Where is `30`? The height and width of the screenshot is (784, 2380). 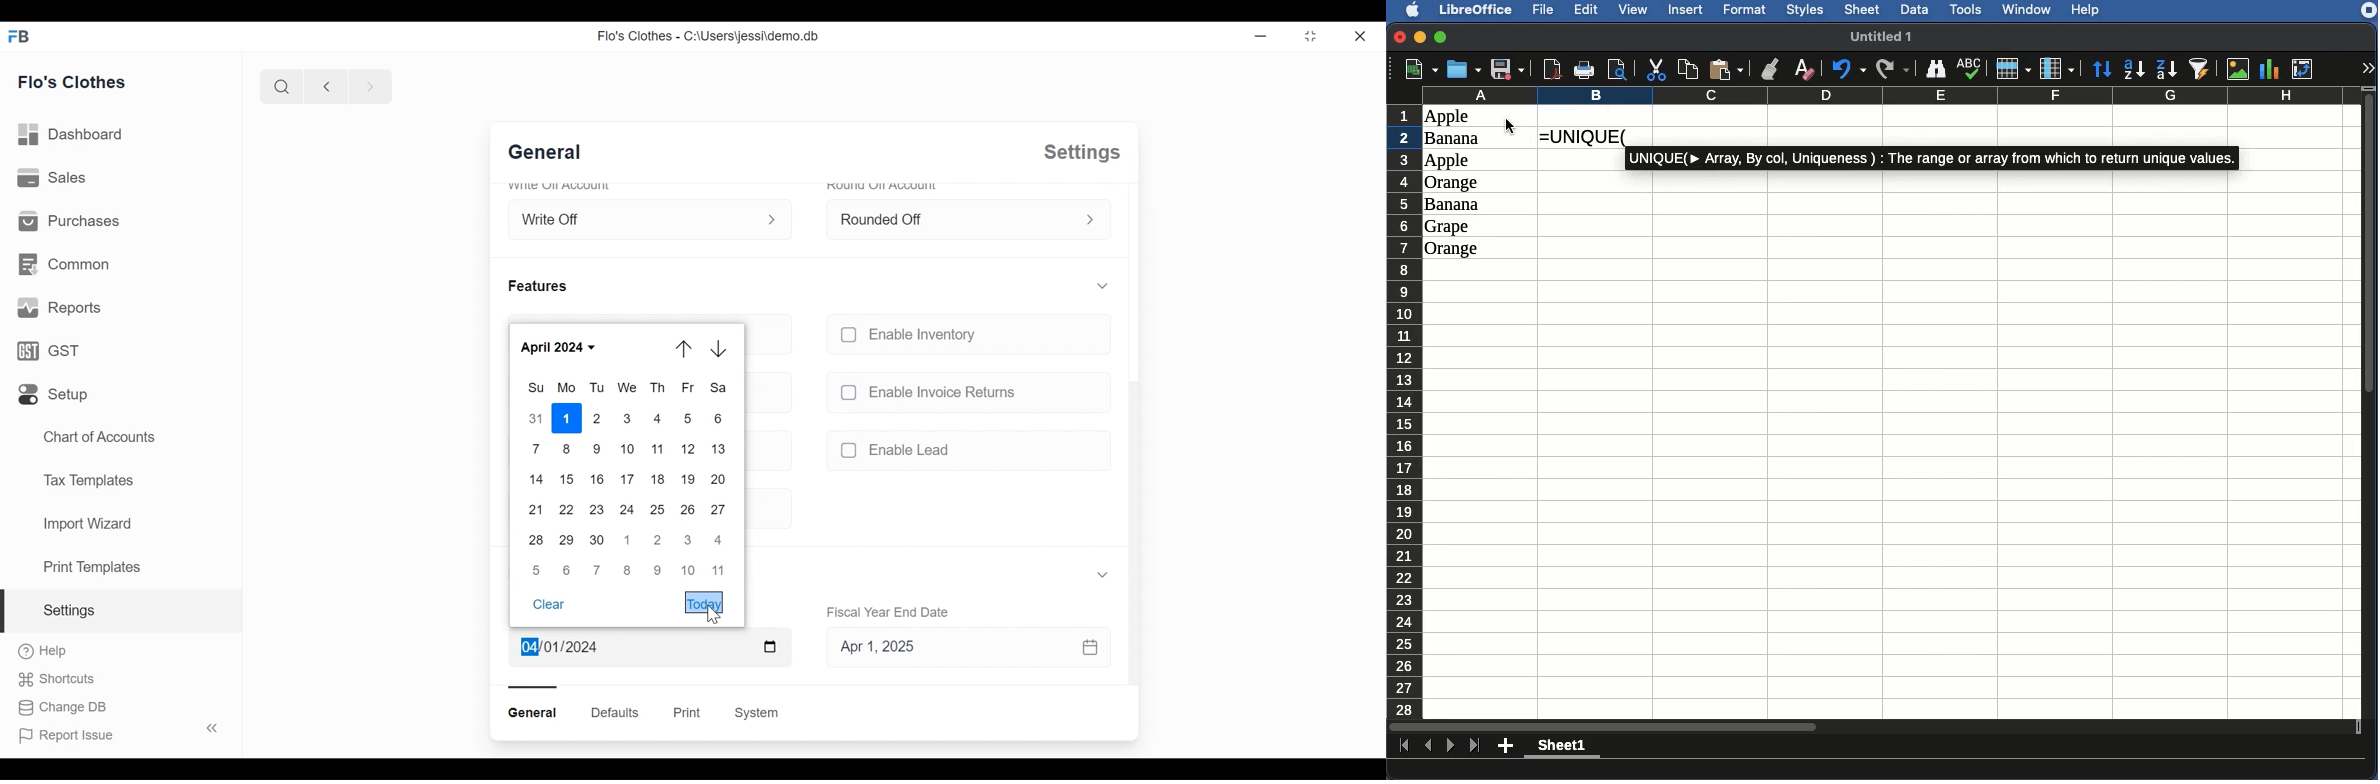 30 is located at coordinates (597, 539).